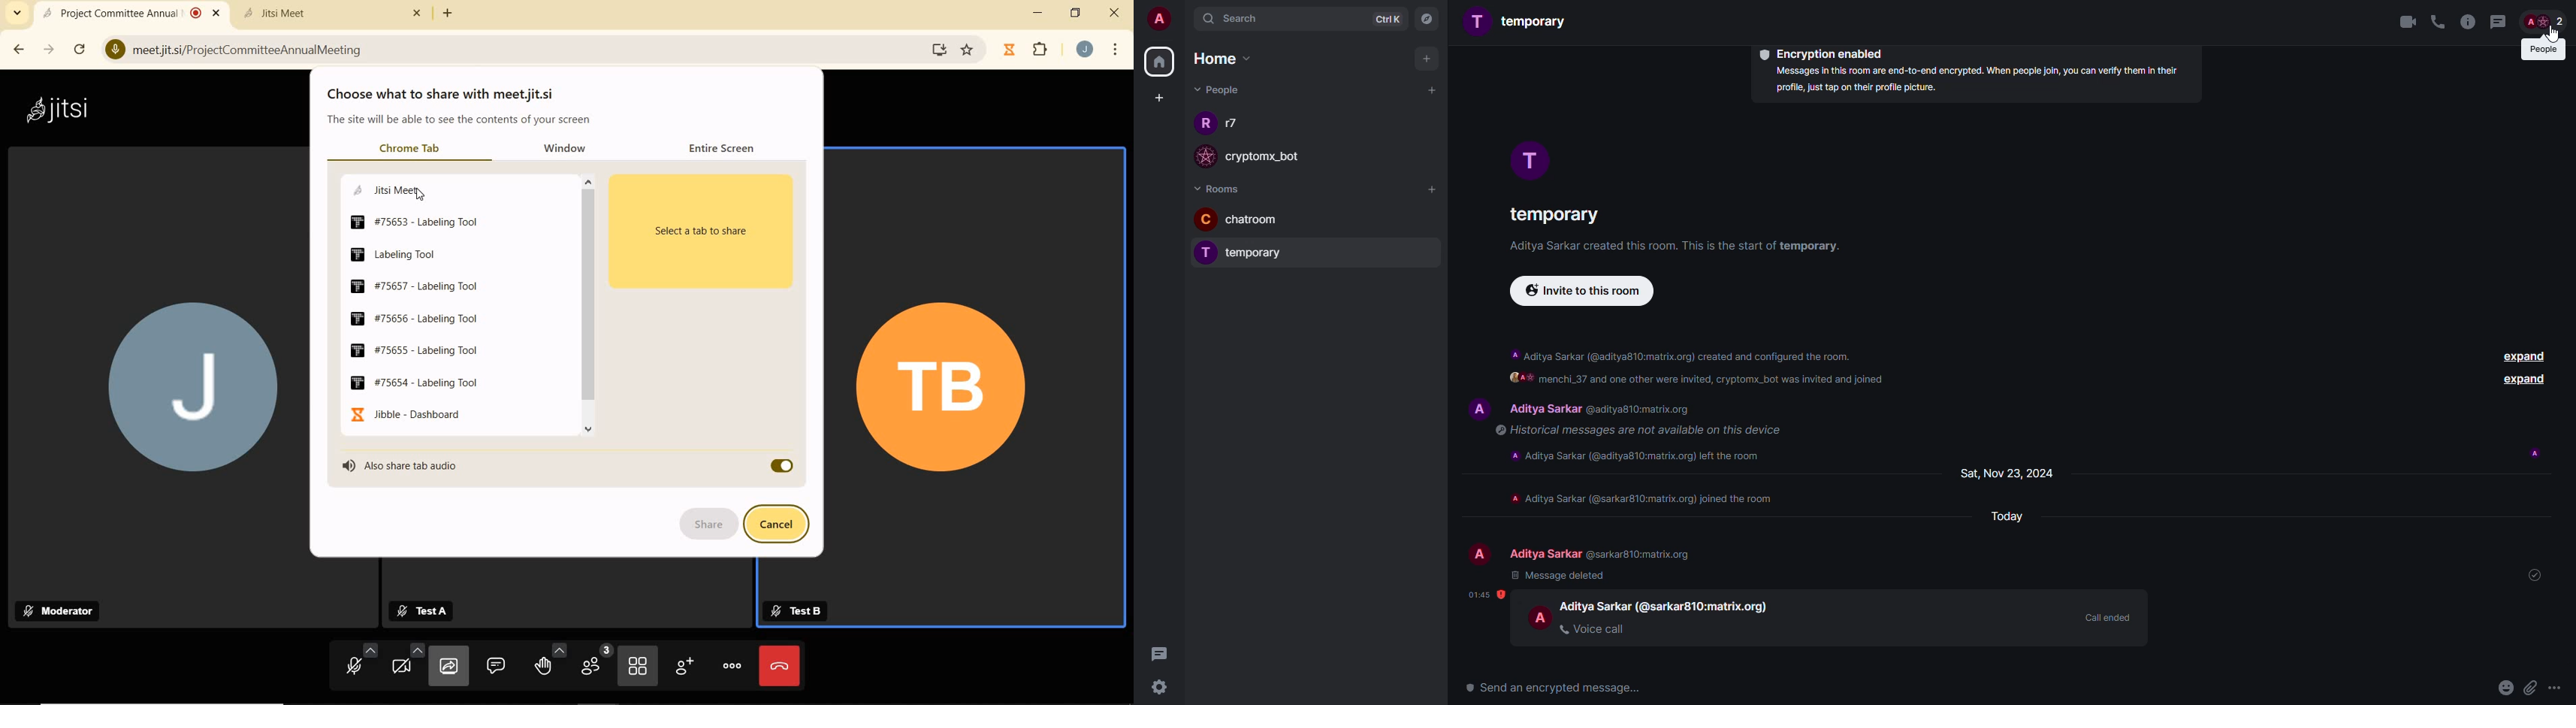 This screenshot has height=728, width=2576. What do you see at coordinates (795, 611) in the screenshot?
I see `Test B` at bounding box center [795, 611].